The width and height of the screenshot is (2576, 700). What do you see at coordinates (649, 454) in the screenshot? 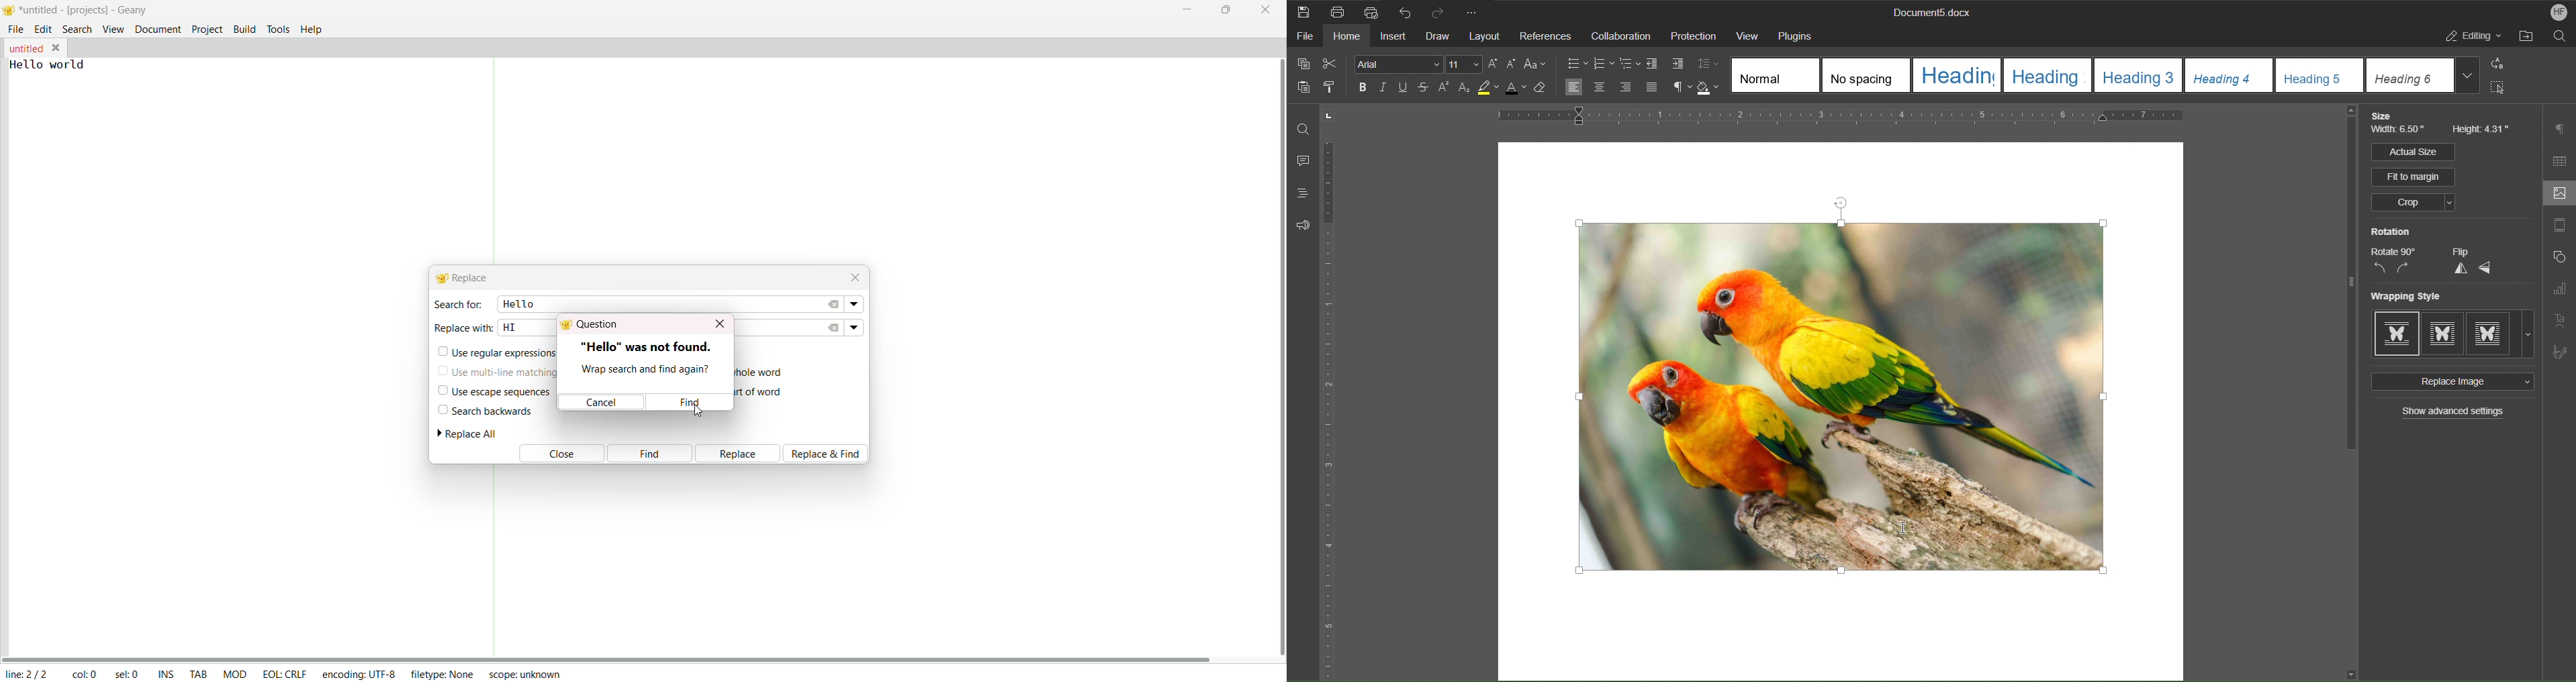
I see `find` at bounding box center [649, 454].